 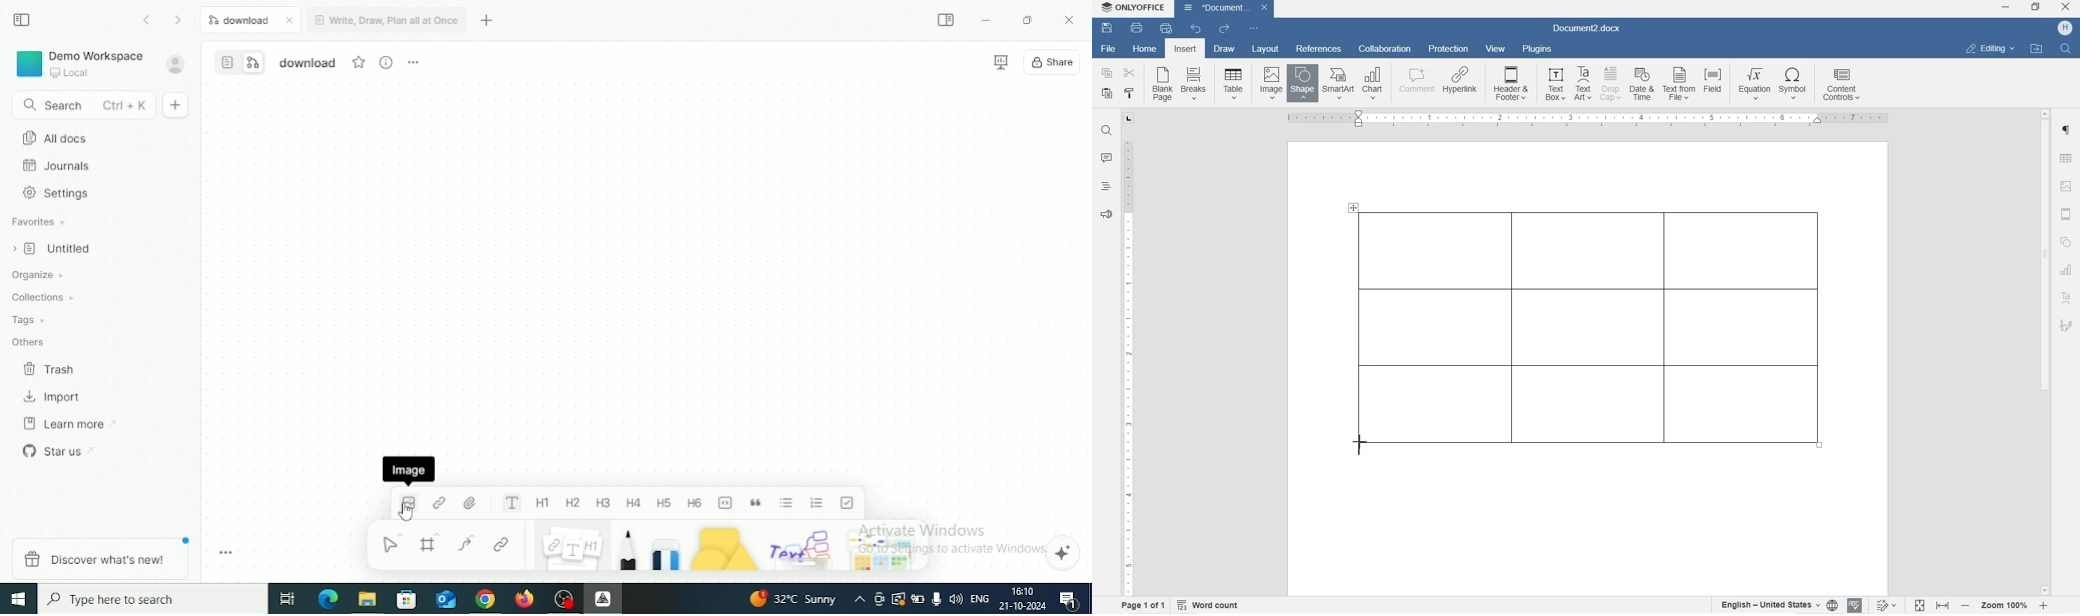 I want to click on Link, so click(x=440, y=503).